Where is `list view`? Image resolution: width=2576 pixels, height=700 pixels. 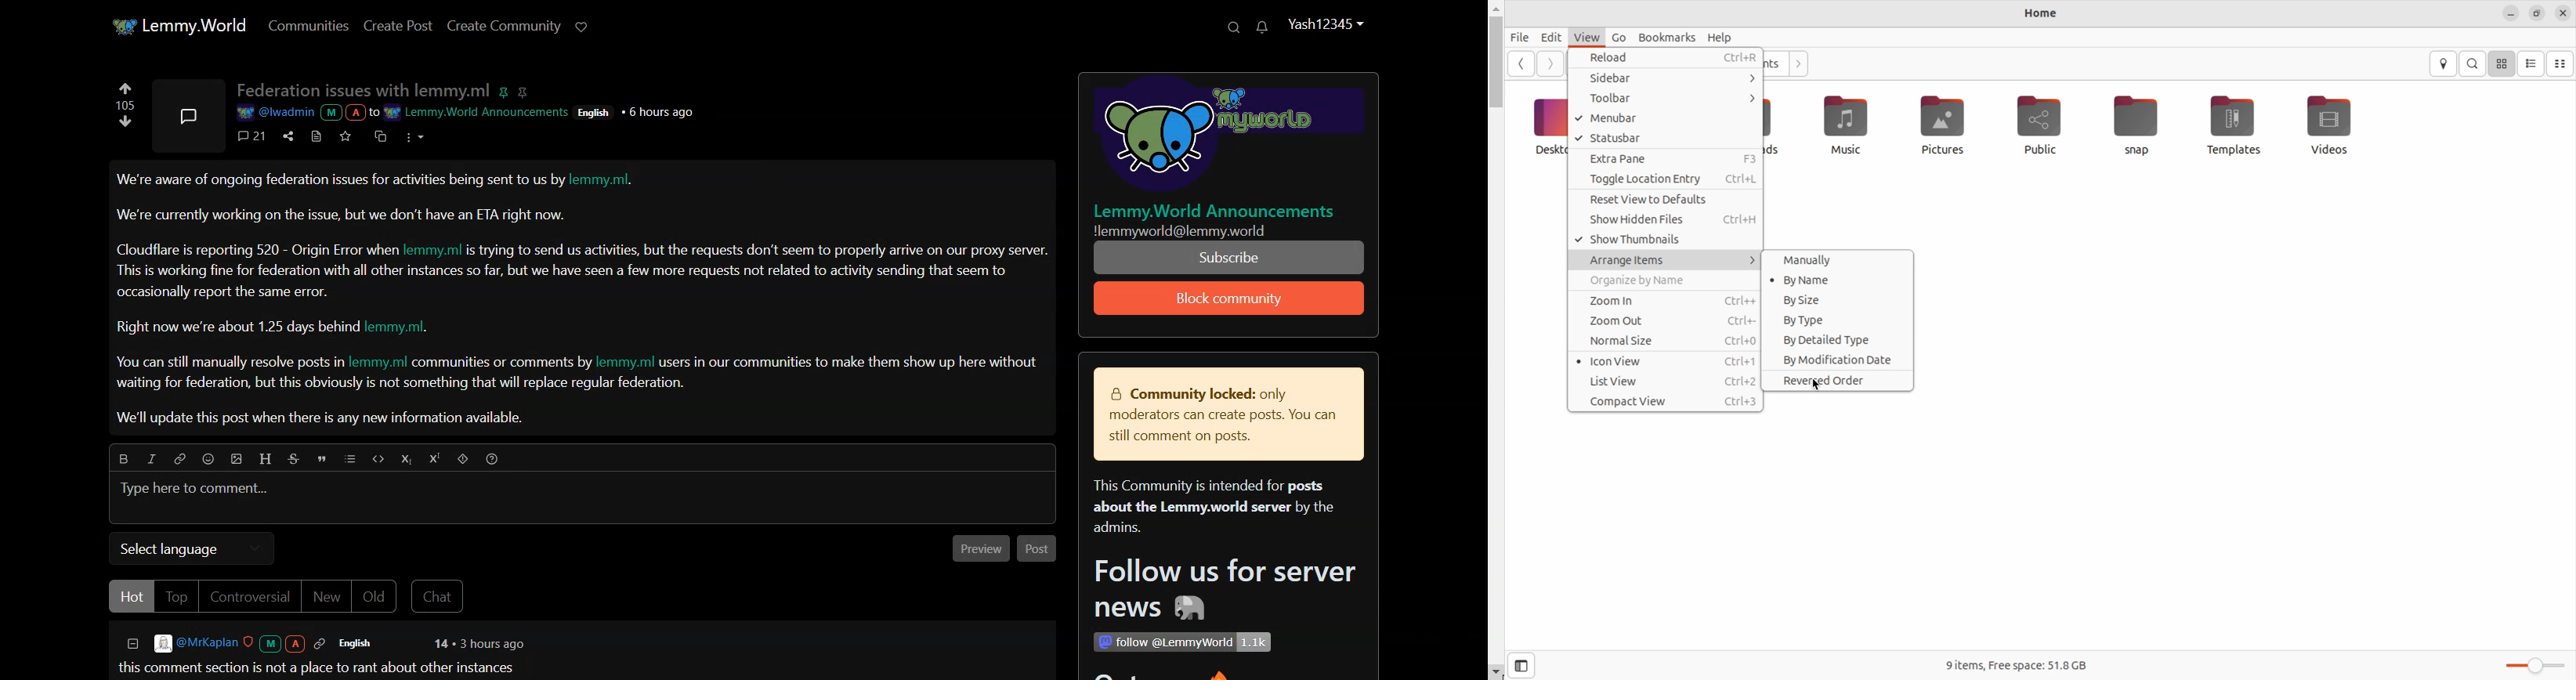
list view is located at coordinates (1668, 382).